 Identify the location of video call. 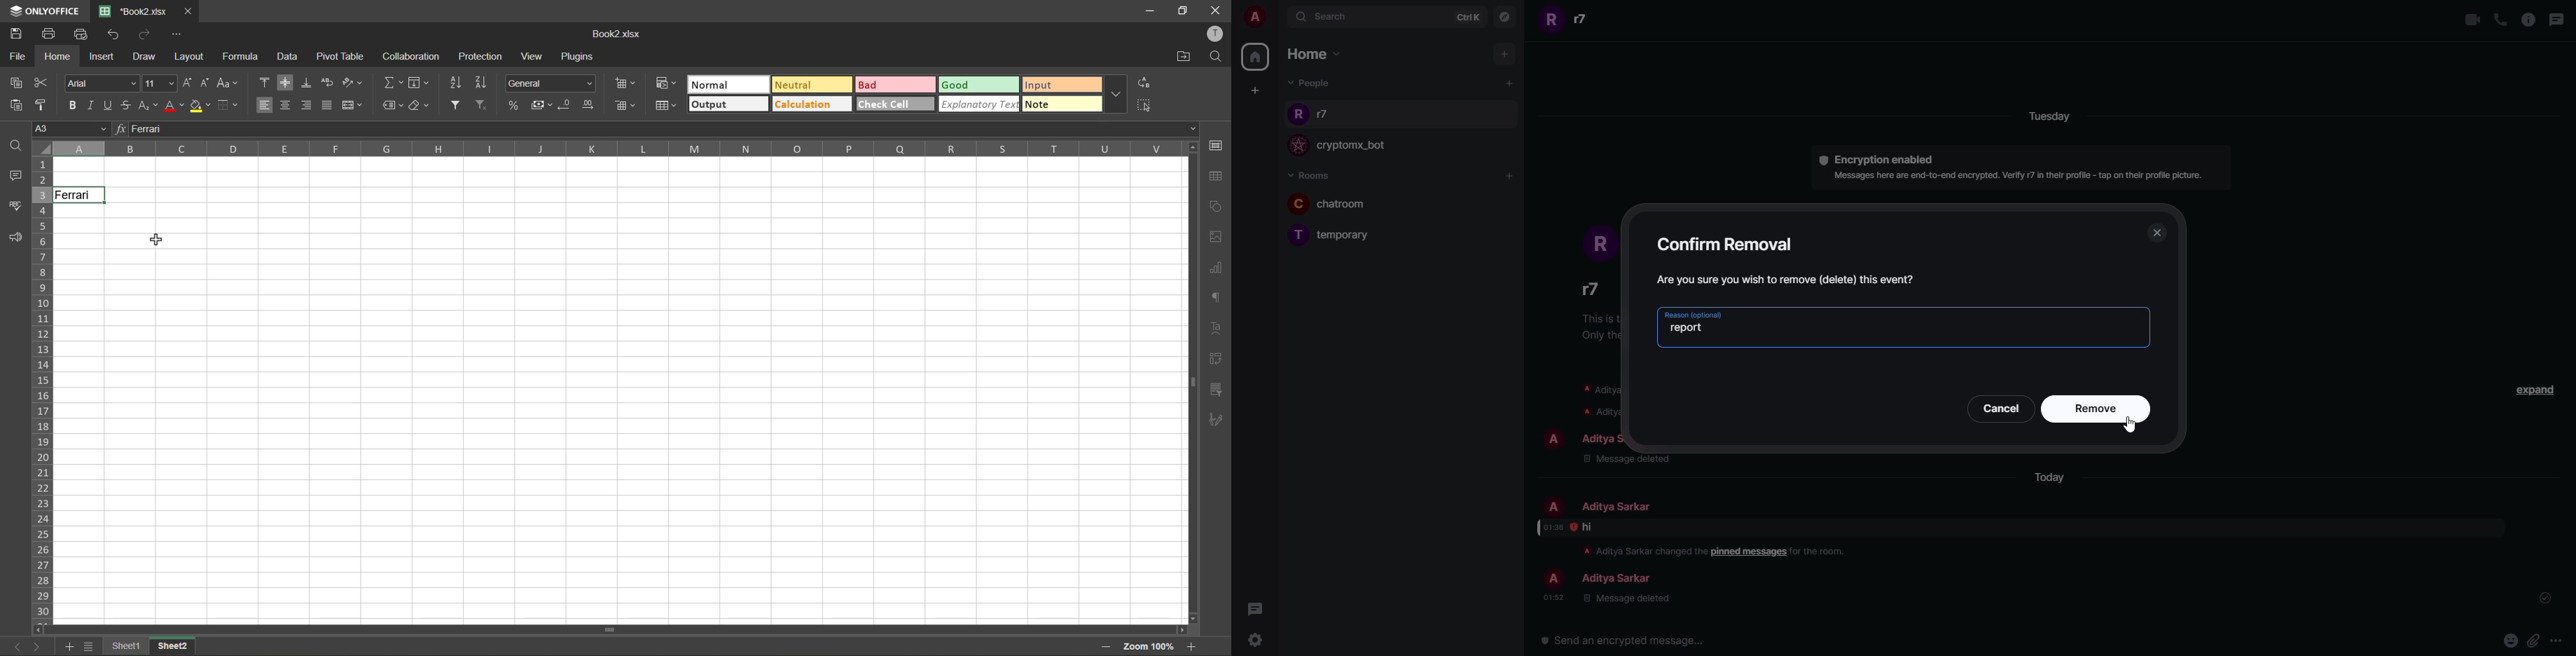
(2468, 19).